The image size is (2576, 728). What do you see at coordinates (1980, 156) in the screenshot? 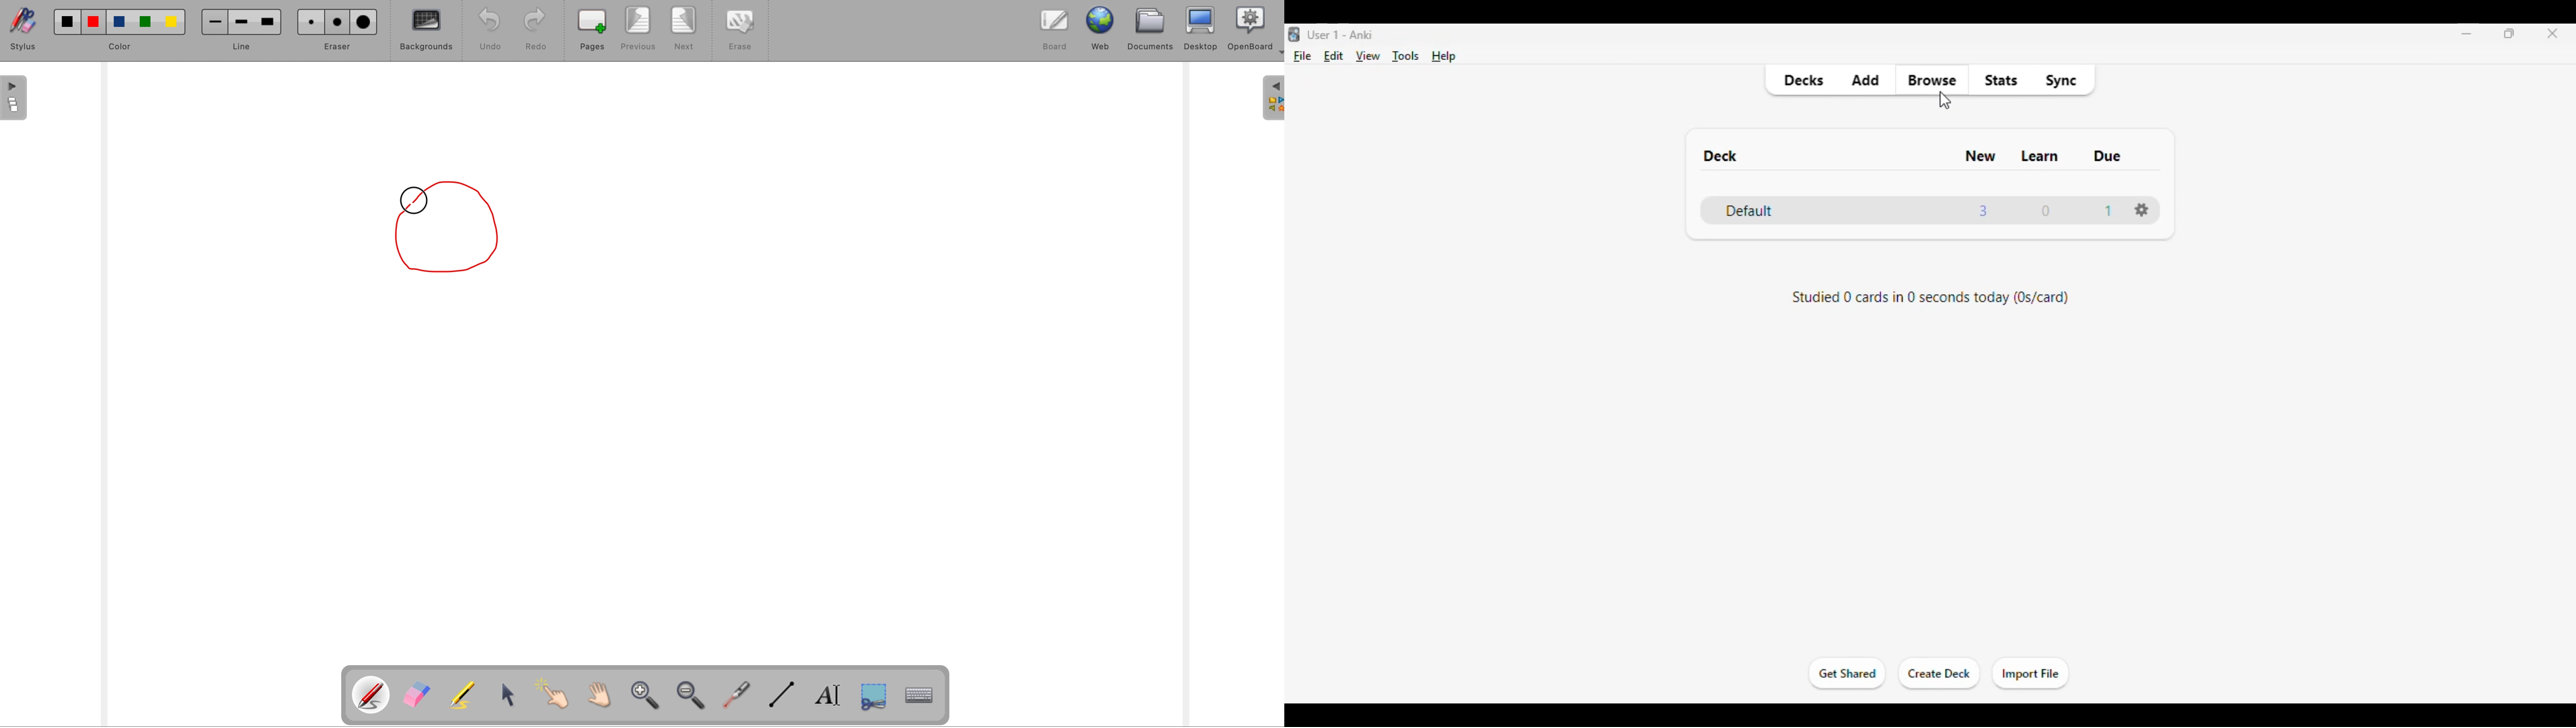
I see `new` at bounding box center [1980, 156].